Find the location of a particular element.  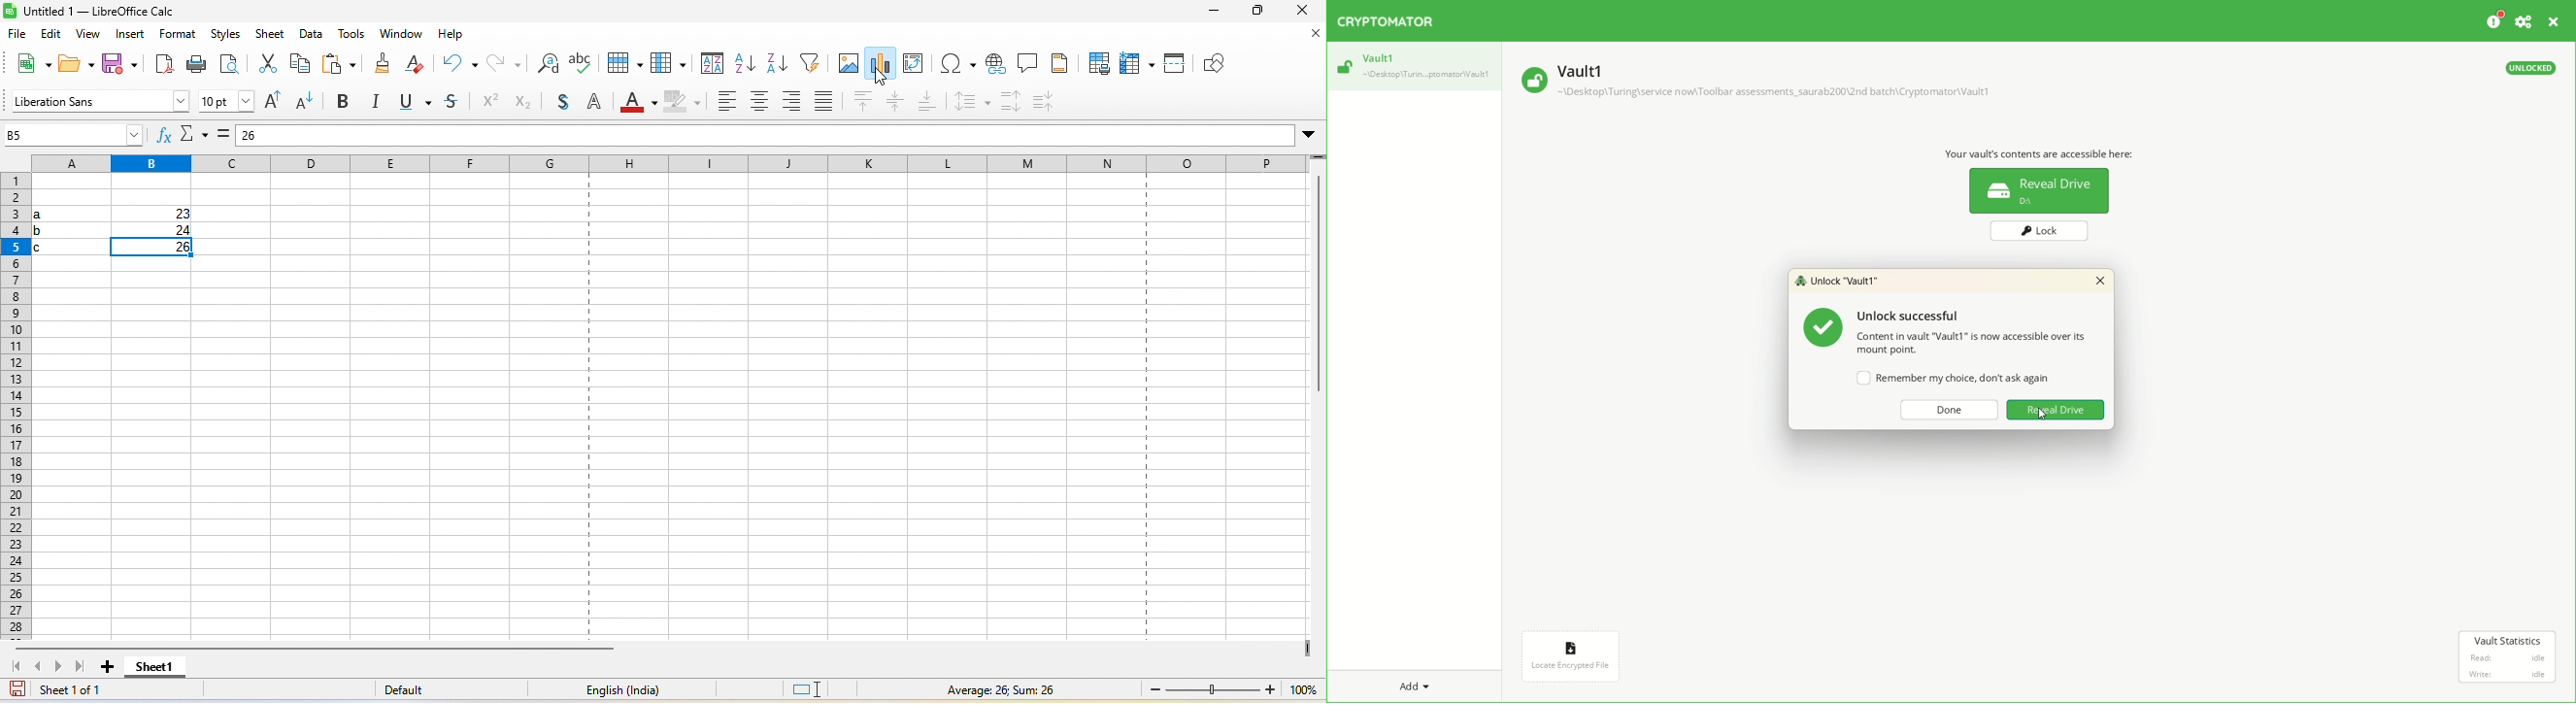

strikethrough  is located at coordinates (452, 105).